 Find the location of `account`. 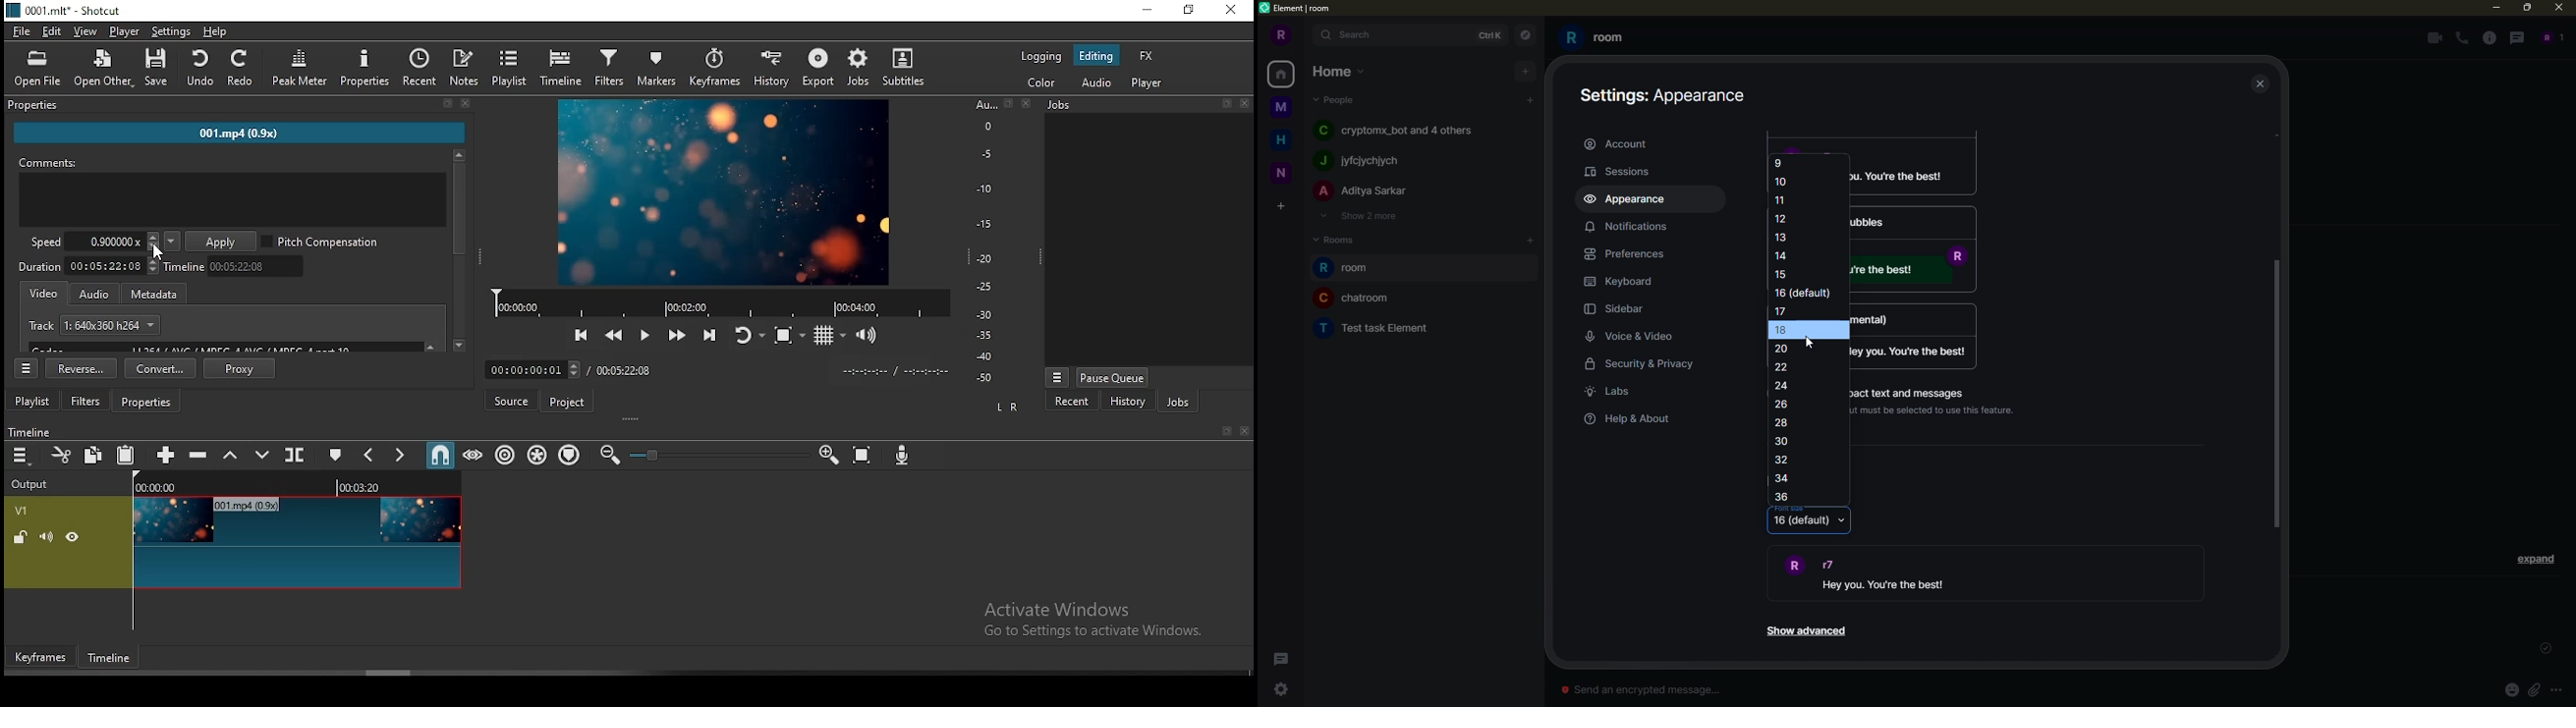

account is located at coordinates (1620, 143).